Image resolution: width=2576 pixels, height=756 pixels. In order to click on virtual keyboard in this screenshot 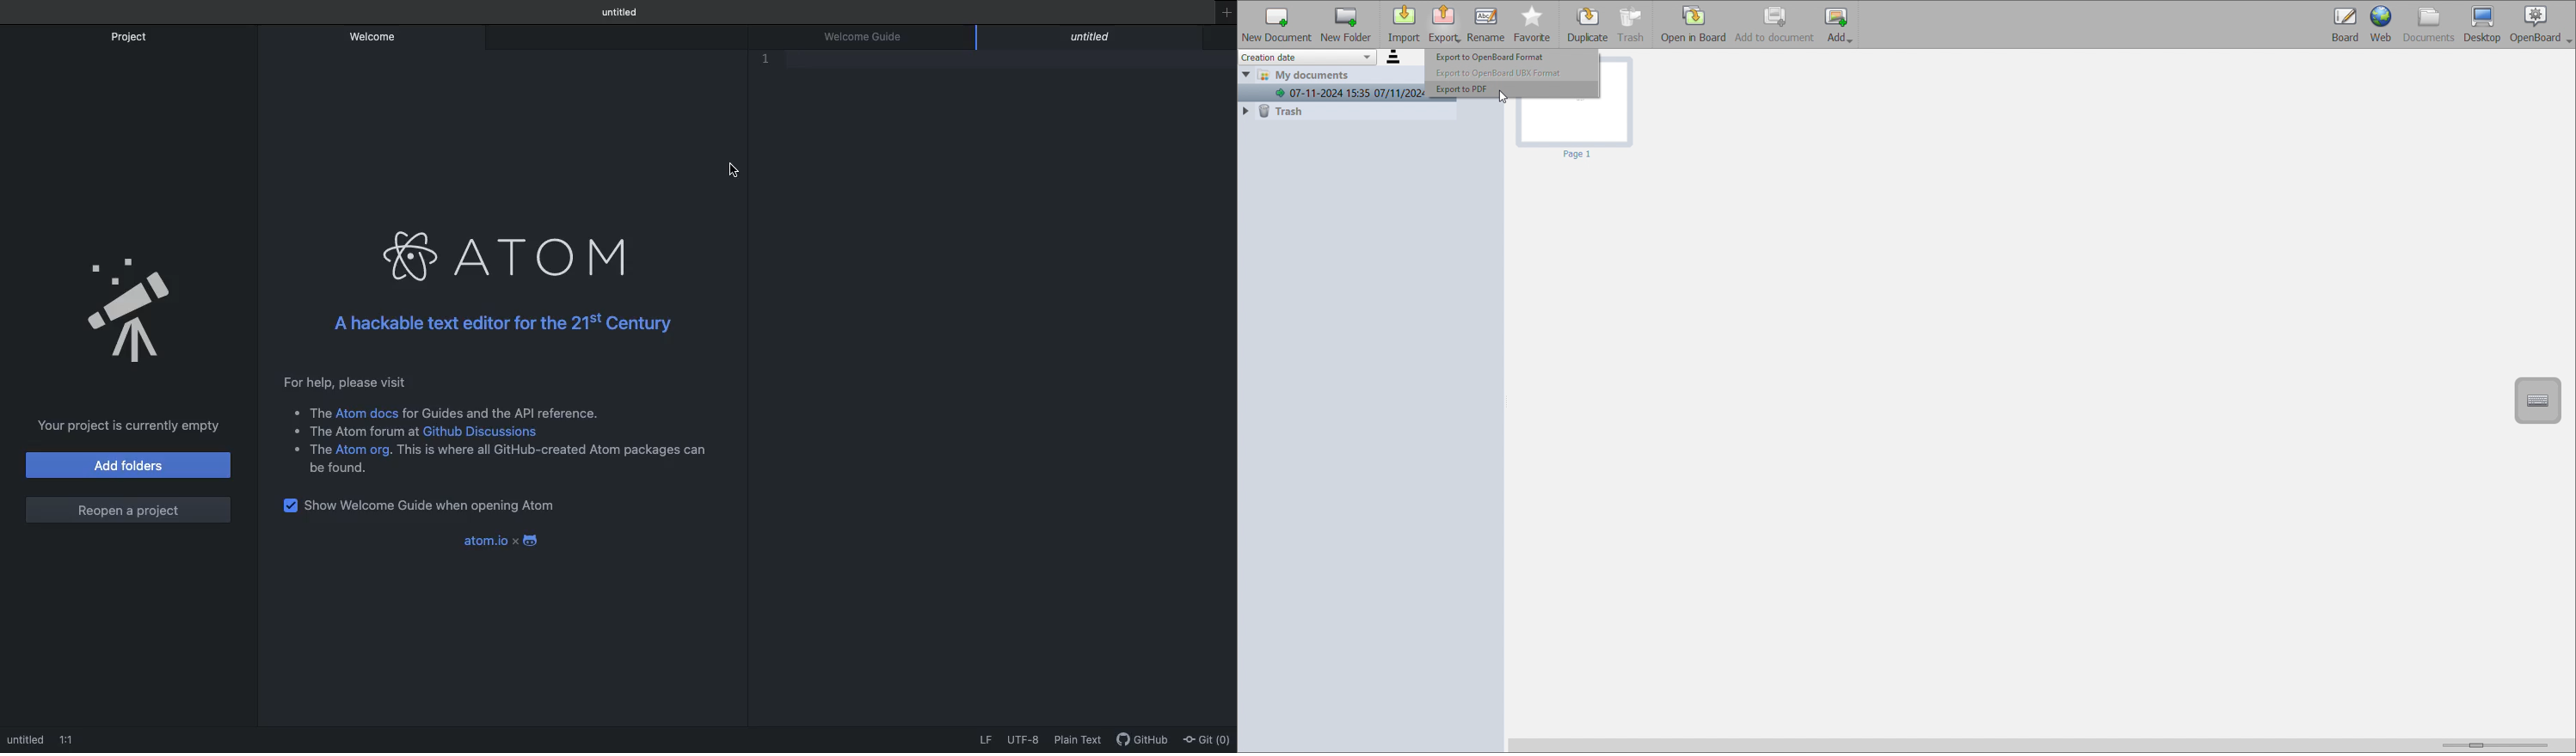, I will do `click(2538, 400)`.